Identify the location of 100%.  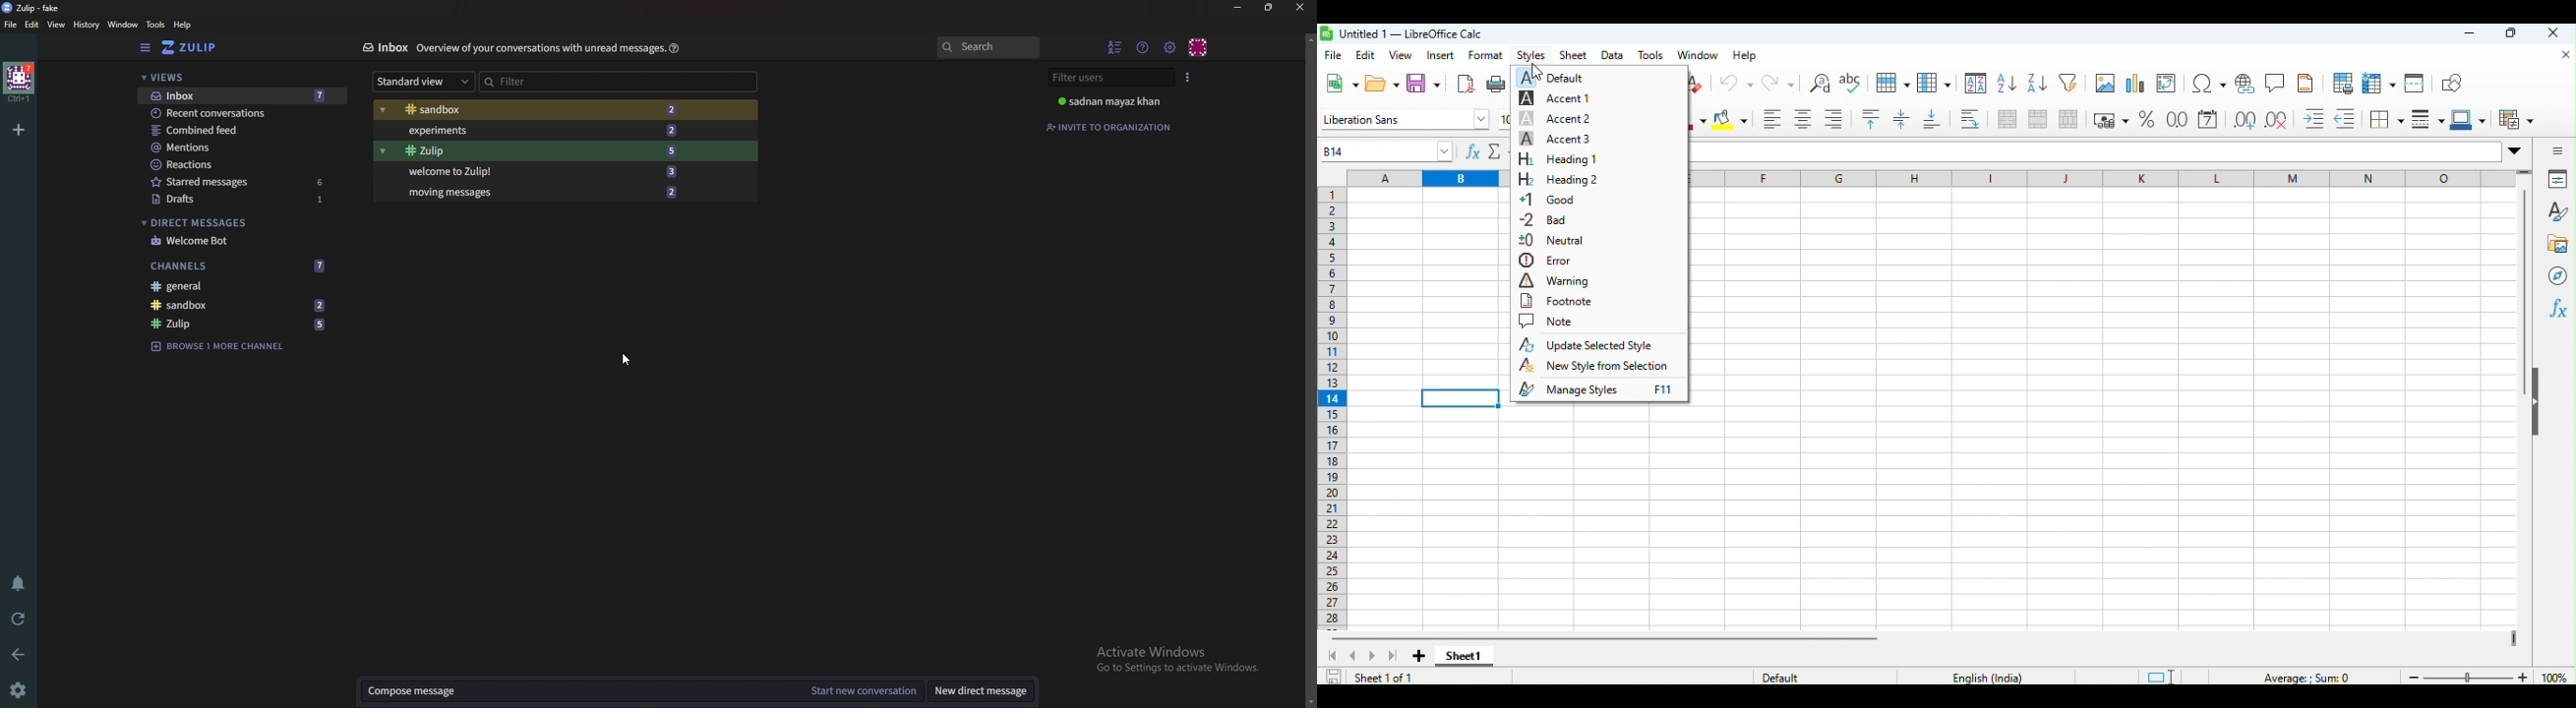
(2557, 677).